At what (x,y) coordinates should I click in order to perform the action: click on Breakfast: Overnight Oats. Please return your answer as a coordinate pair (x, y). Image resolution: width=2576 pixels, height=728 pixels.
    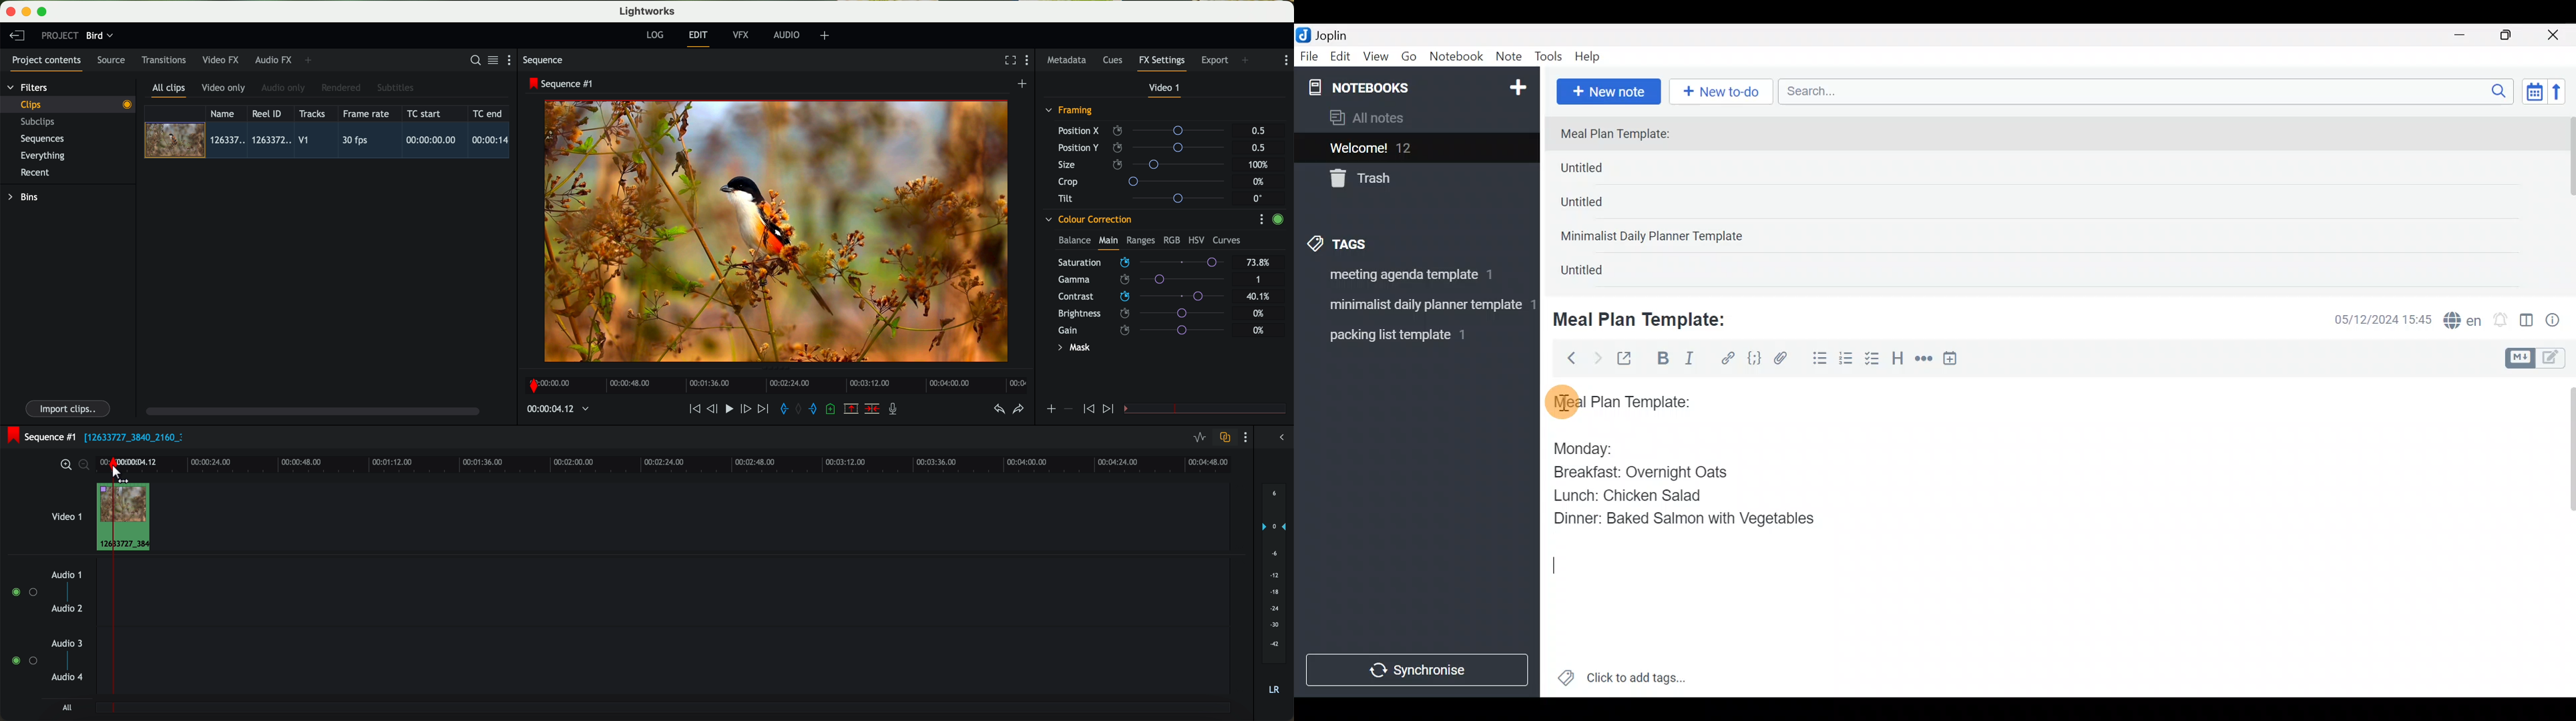
    Looking at the image, I should click on (1638, 474).